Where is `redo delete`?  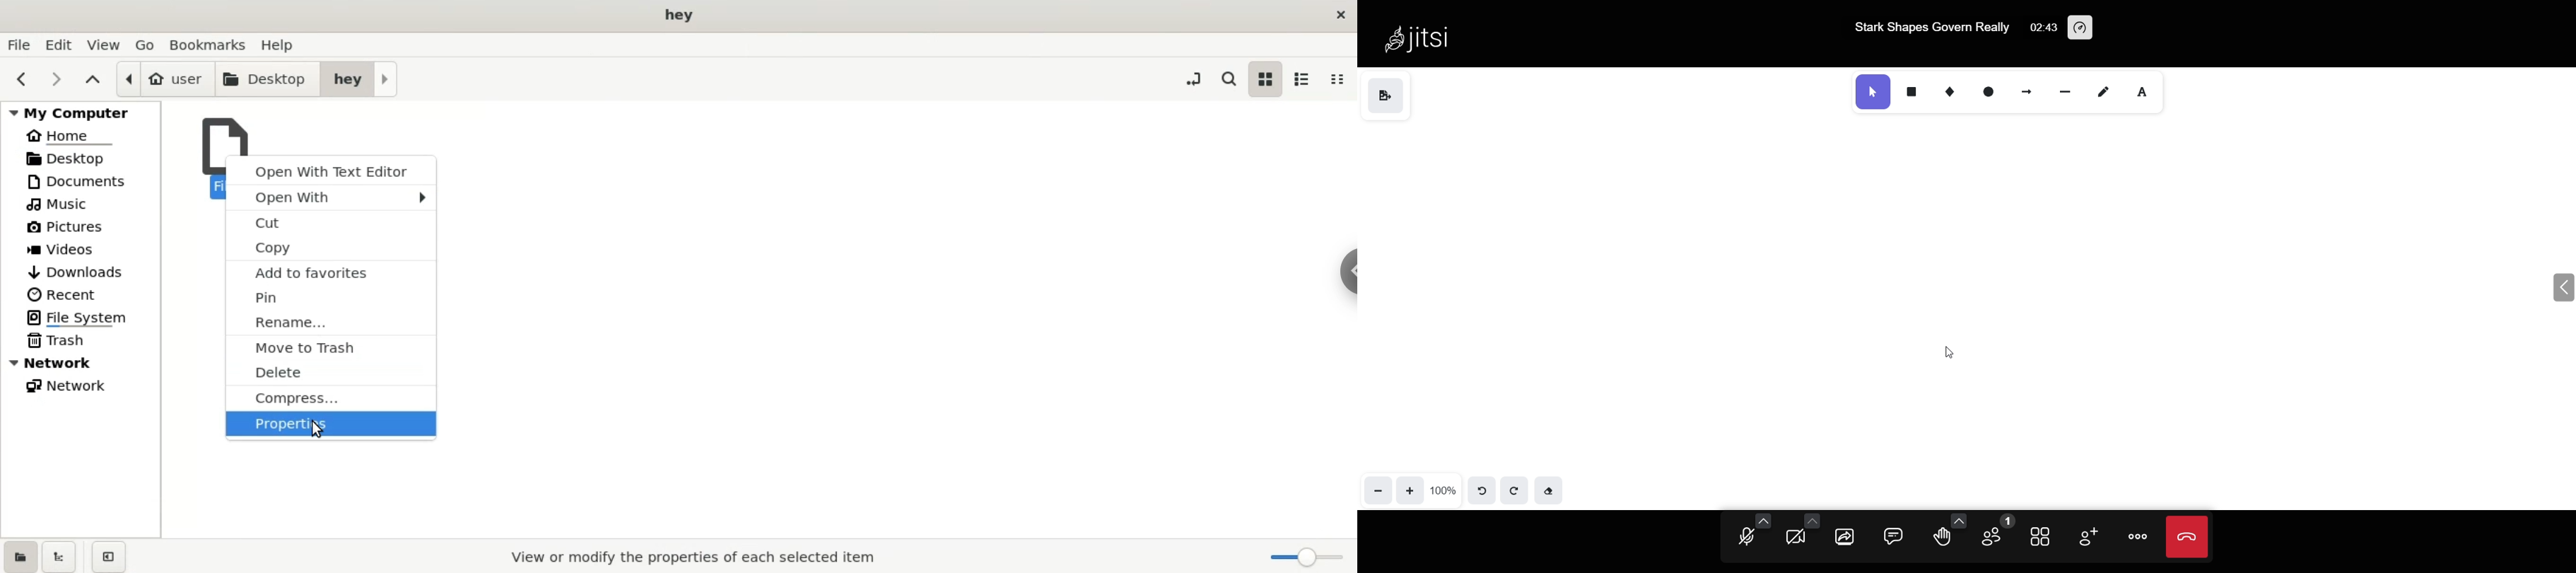 redo delete is located at coordinates (2050, 262).